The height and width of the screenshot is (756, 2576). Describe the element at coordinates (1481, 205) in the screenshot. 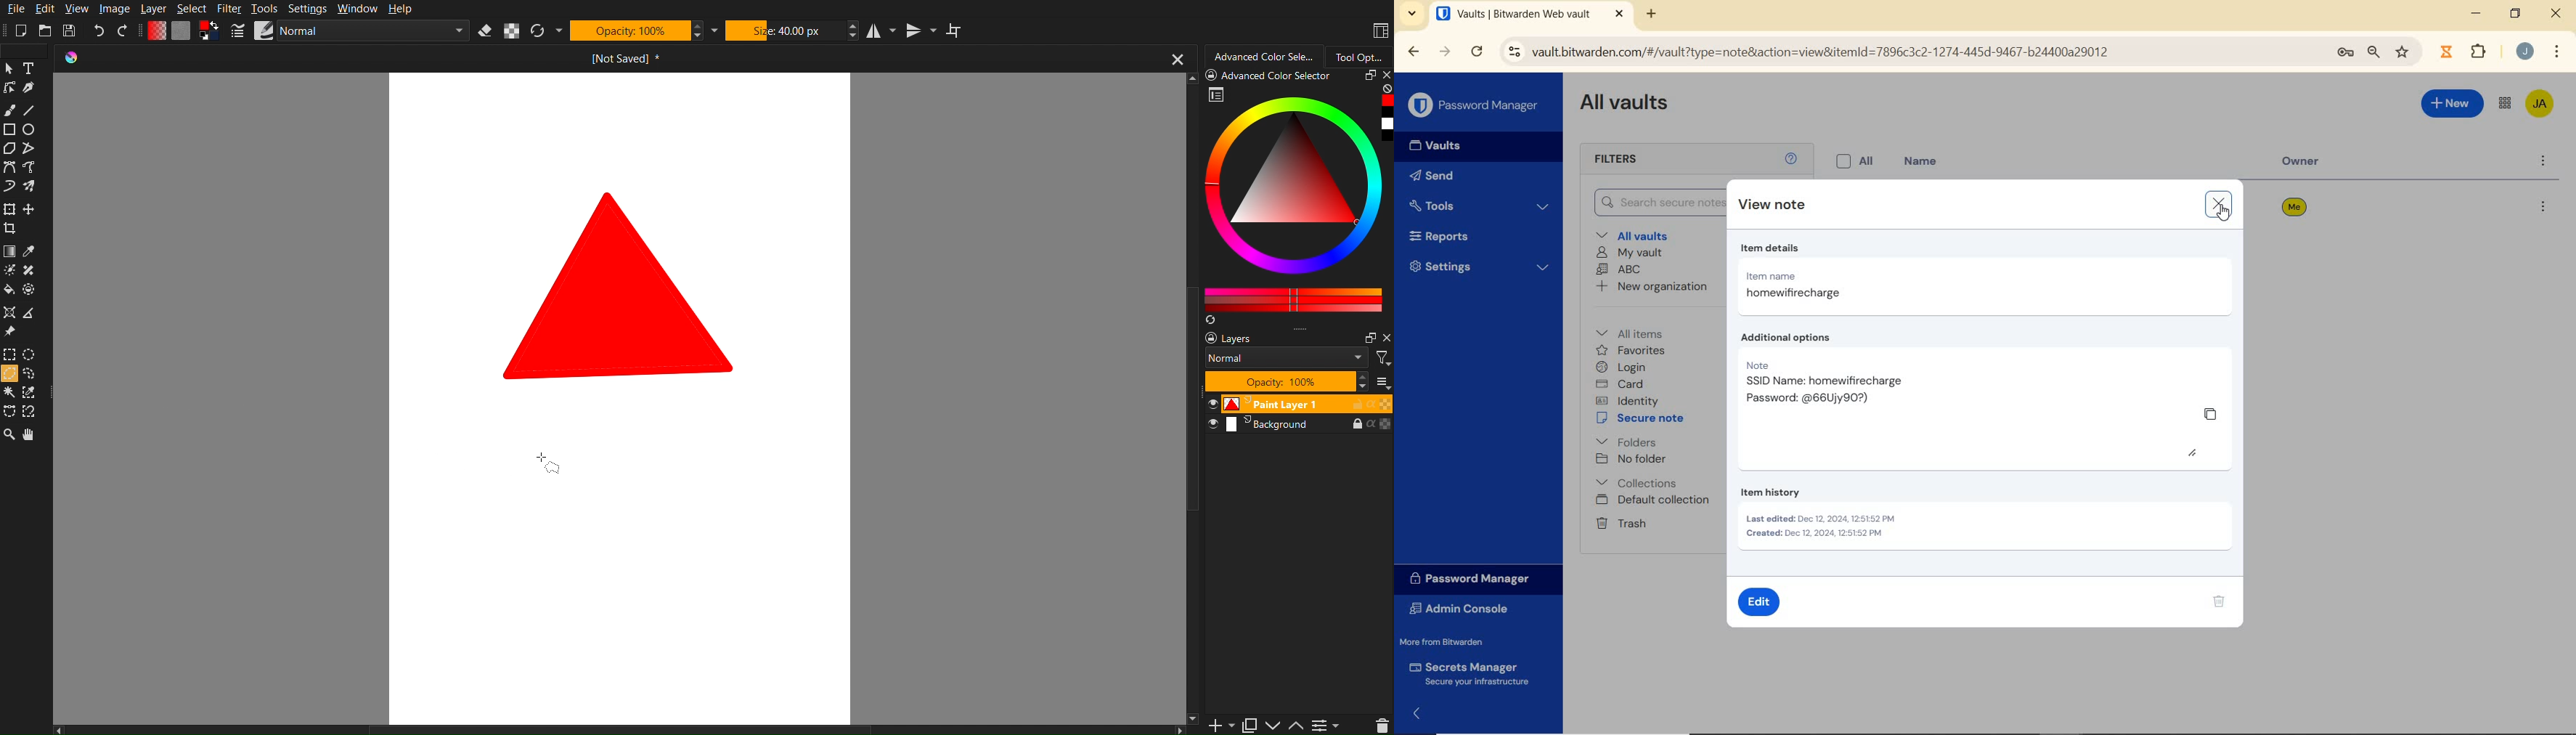

I see `Tools` at that location.